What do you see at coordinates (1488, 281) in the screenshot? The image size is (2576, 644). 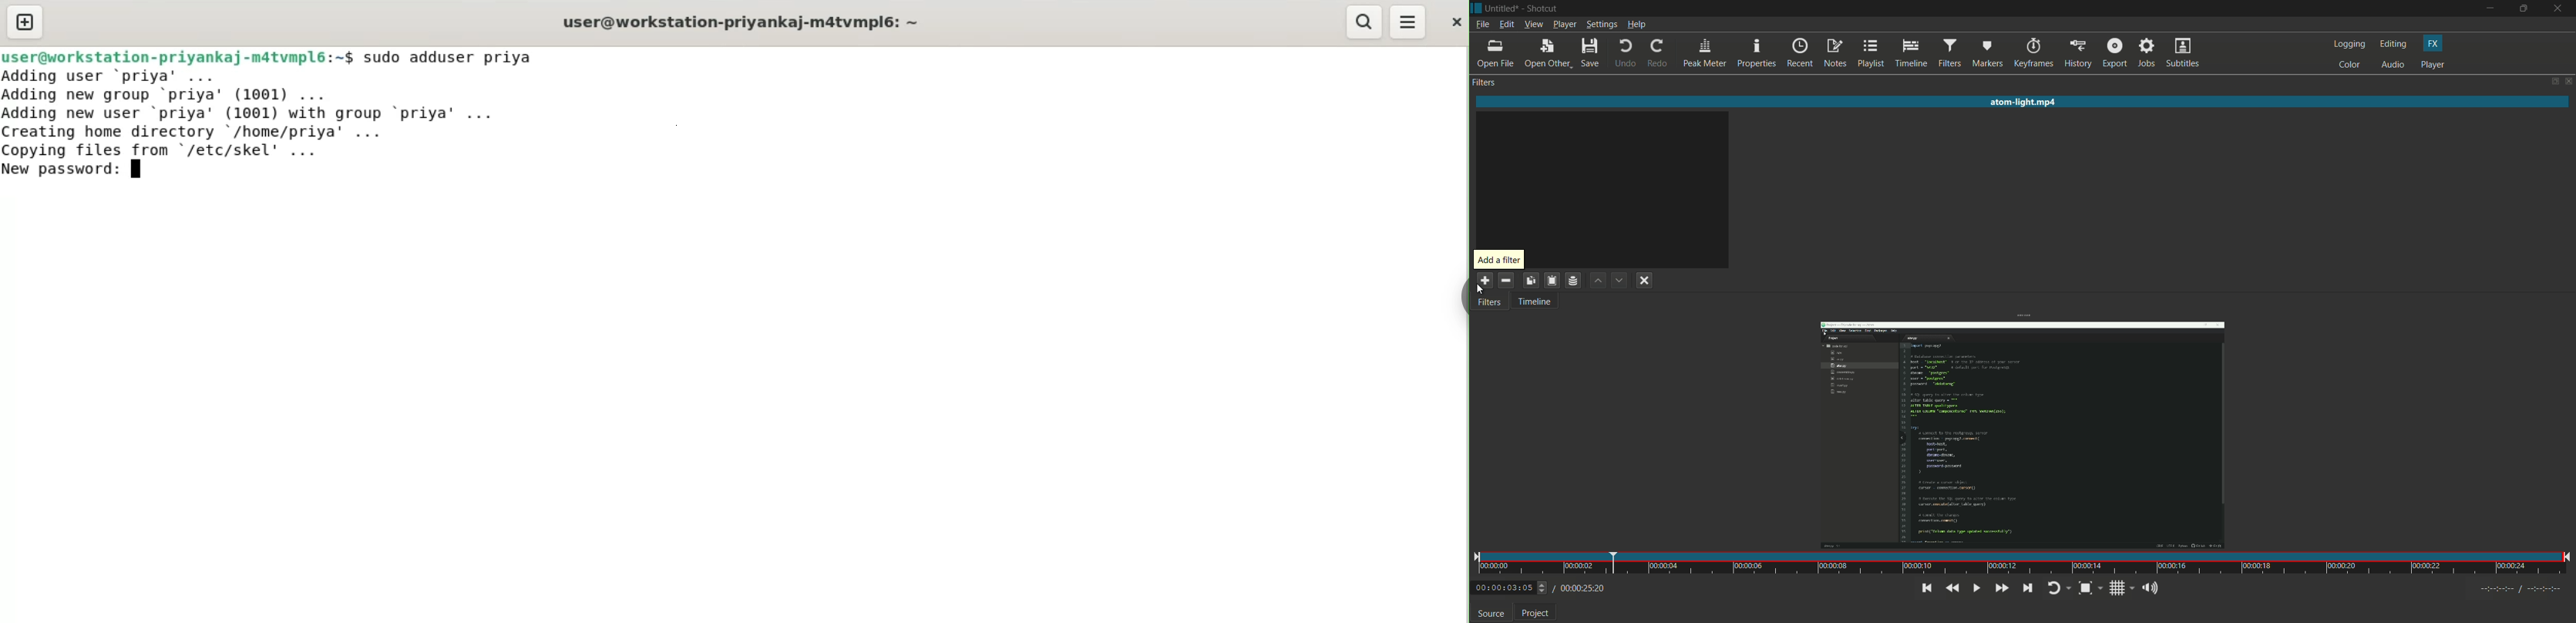 I see `add a filter` at bounding box center [1488, 281].